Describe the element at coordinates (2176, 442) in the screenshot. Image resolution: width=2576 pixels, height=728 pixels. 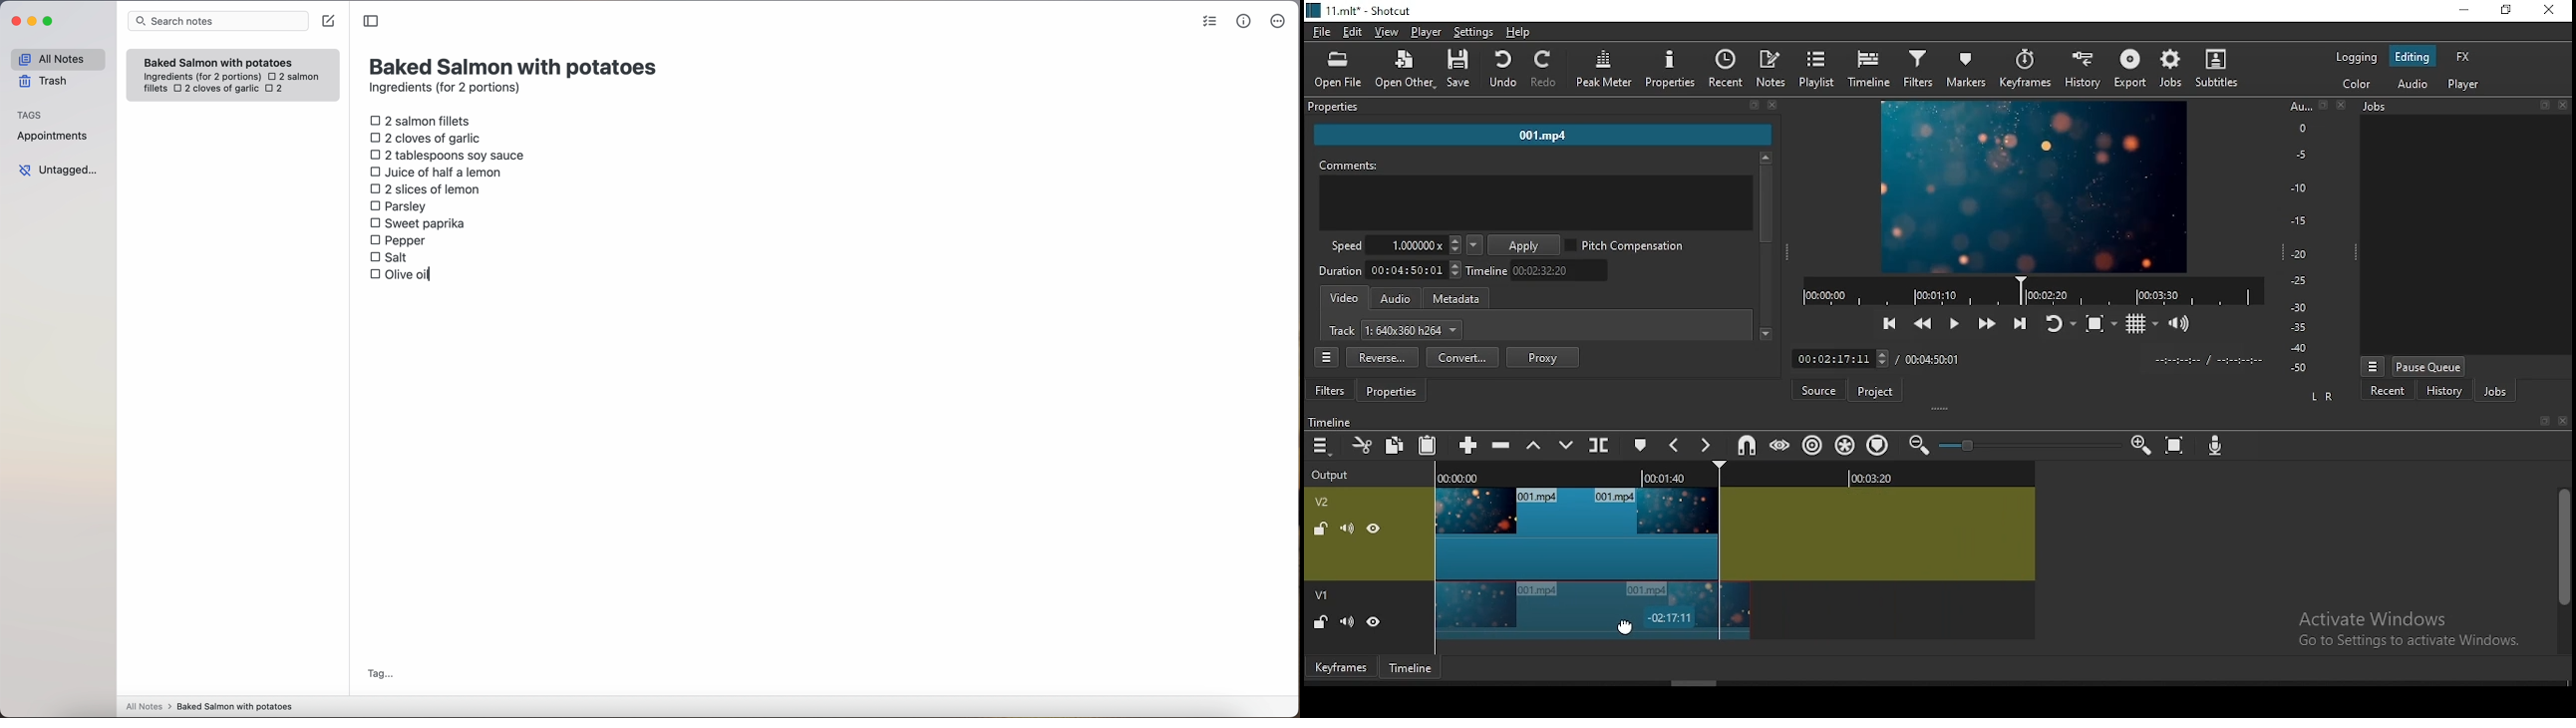
I see `zoom timeline to fit` at that location.